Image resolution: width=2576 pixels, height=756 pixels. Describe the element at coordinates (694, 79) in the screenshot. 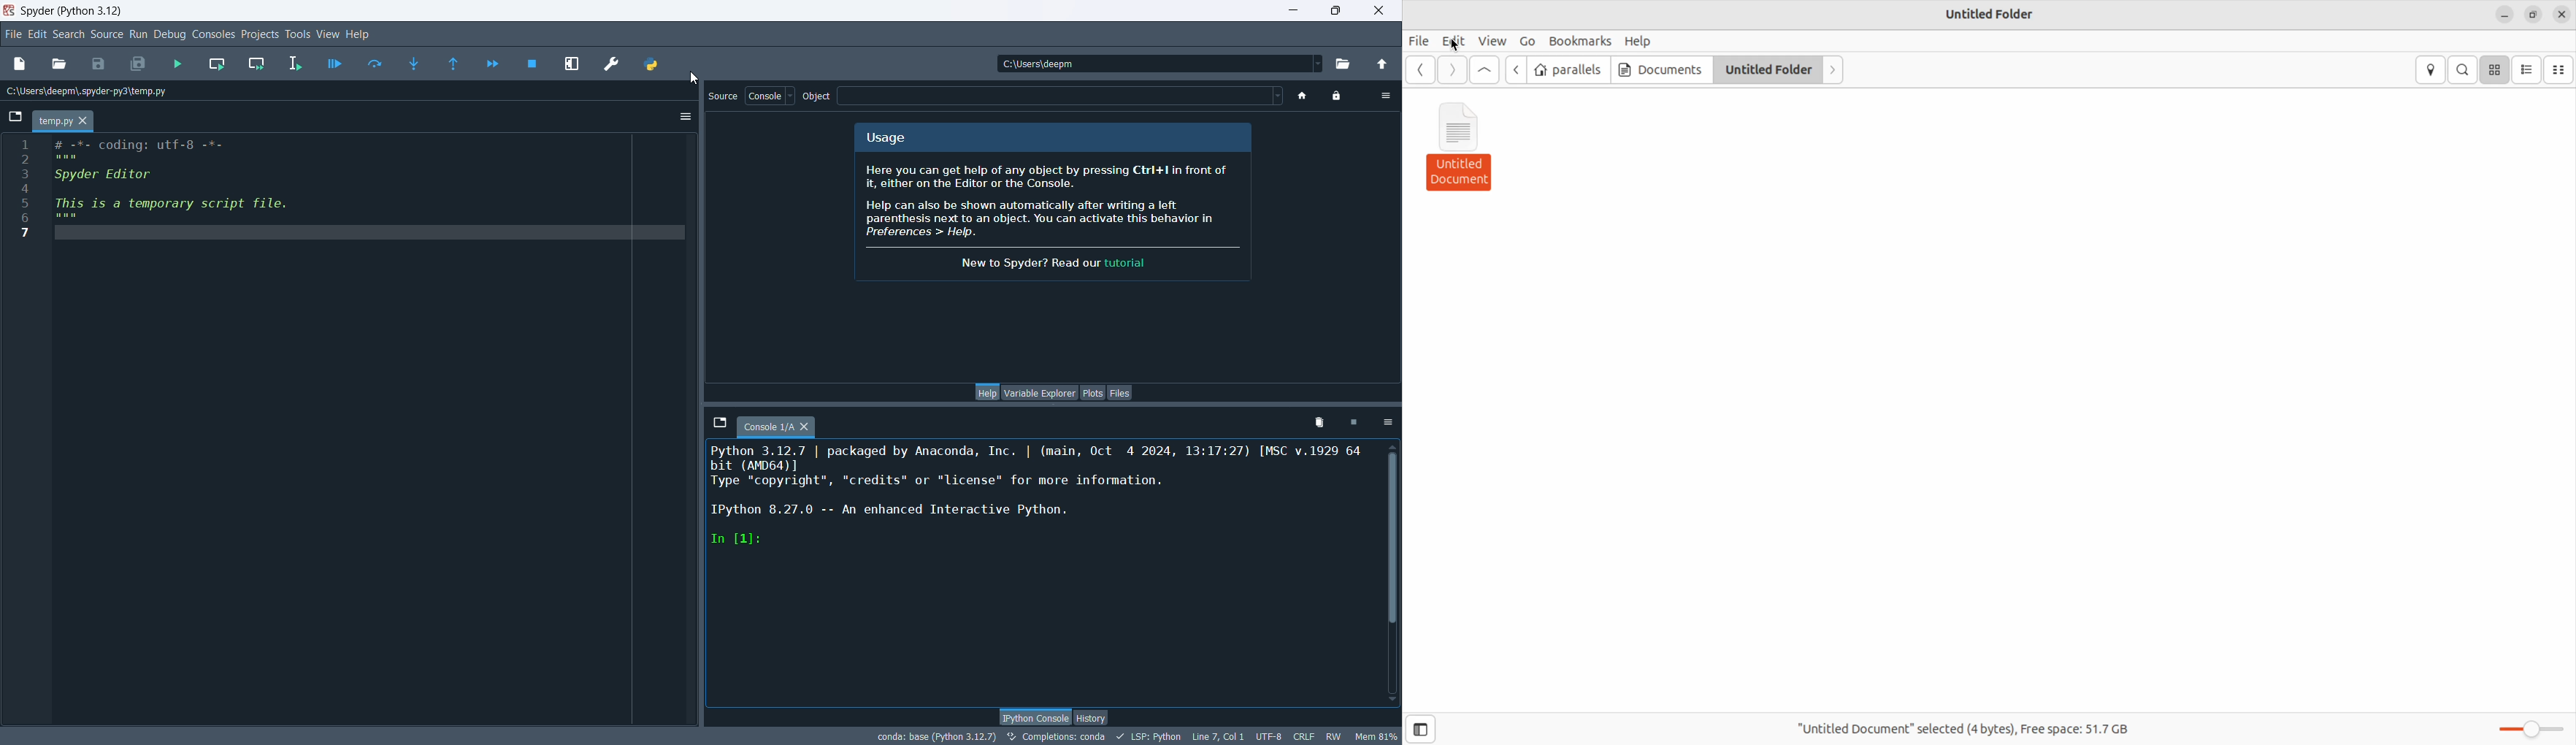

I see `cursor` at that location.